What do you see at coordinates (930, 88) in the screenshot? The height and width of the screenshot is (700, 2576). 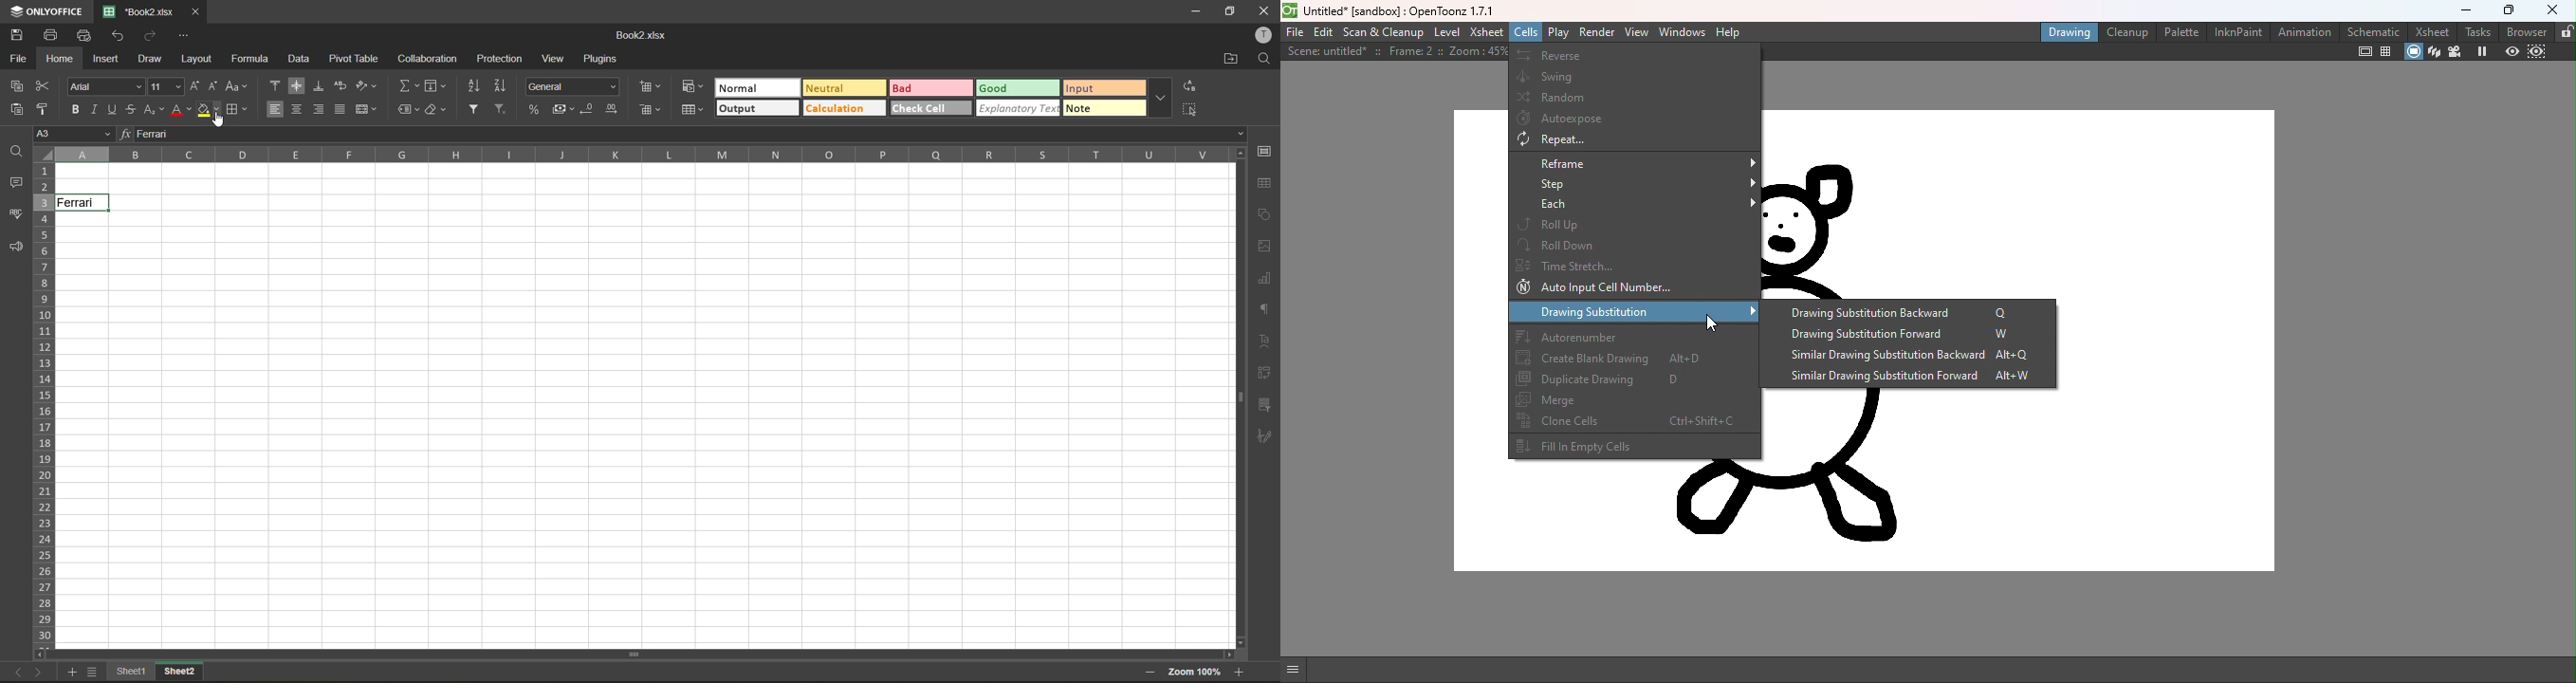 I see `bad` at bounding box center [930, 88].